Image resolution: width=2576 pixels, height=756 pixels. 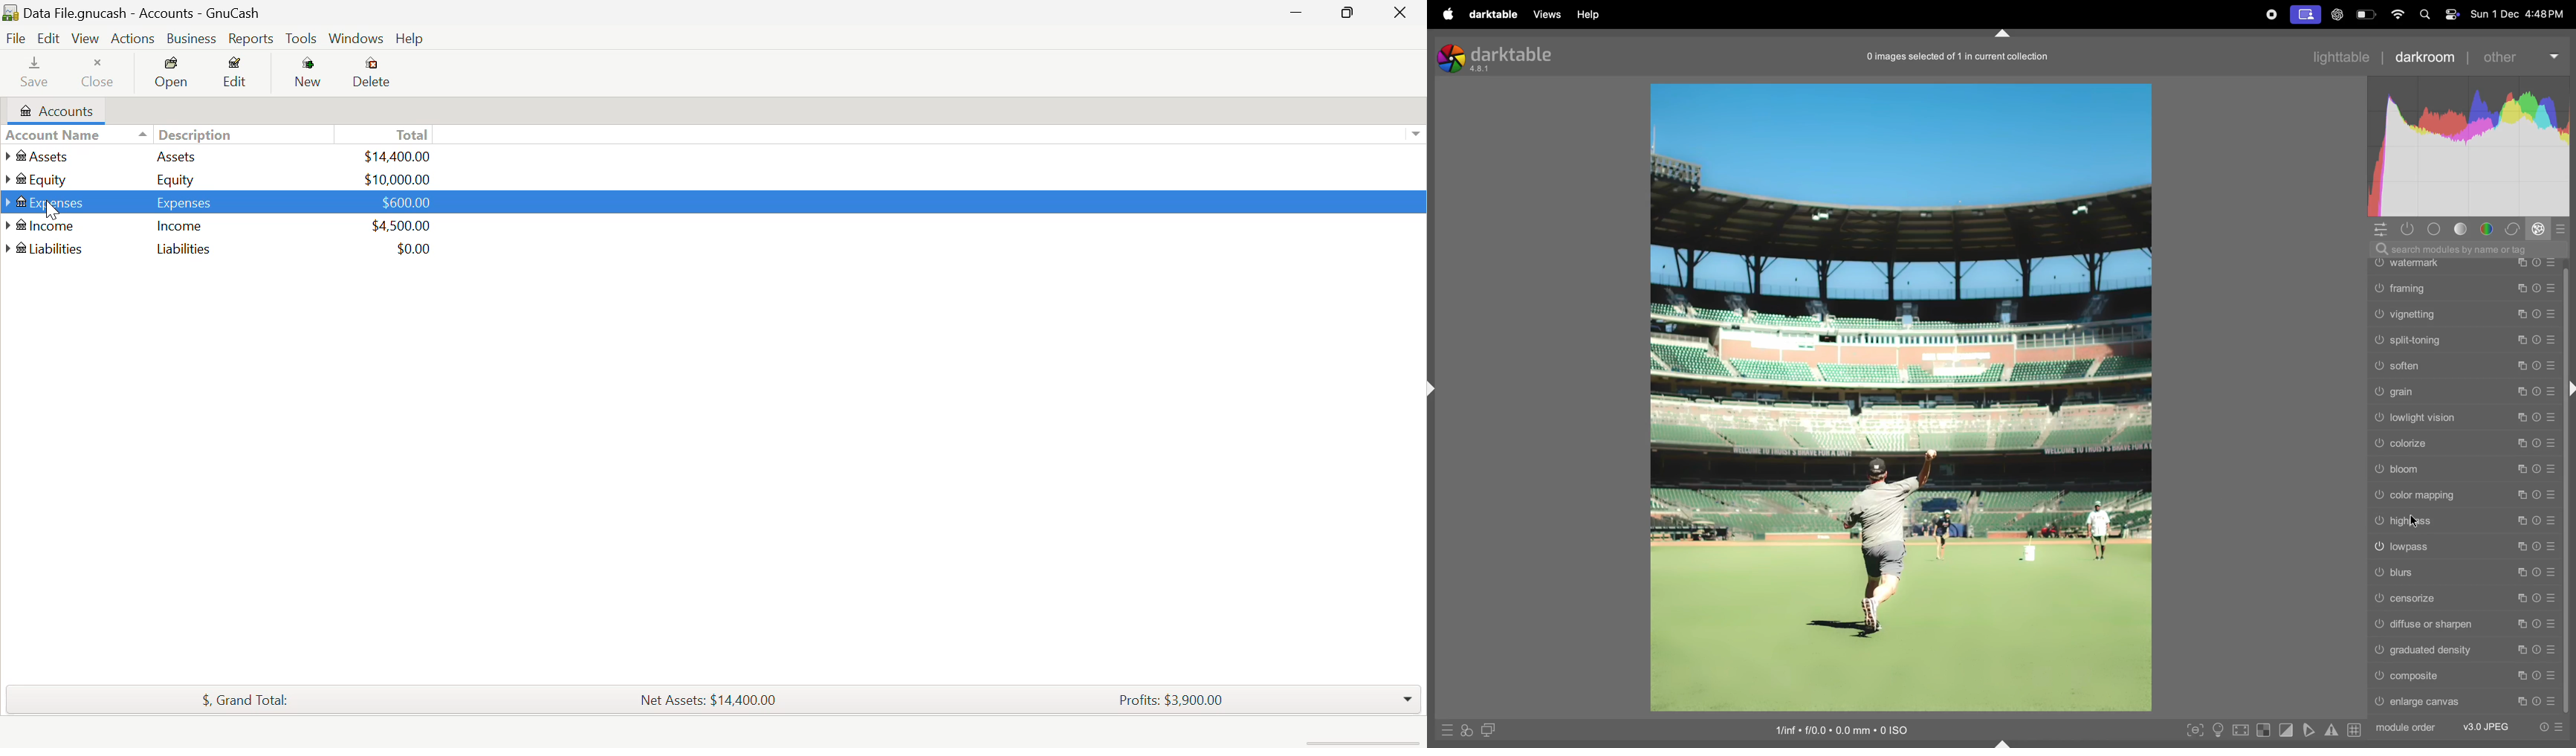 I want to click on options, so click(x=2383, y=230).